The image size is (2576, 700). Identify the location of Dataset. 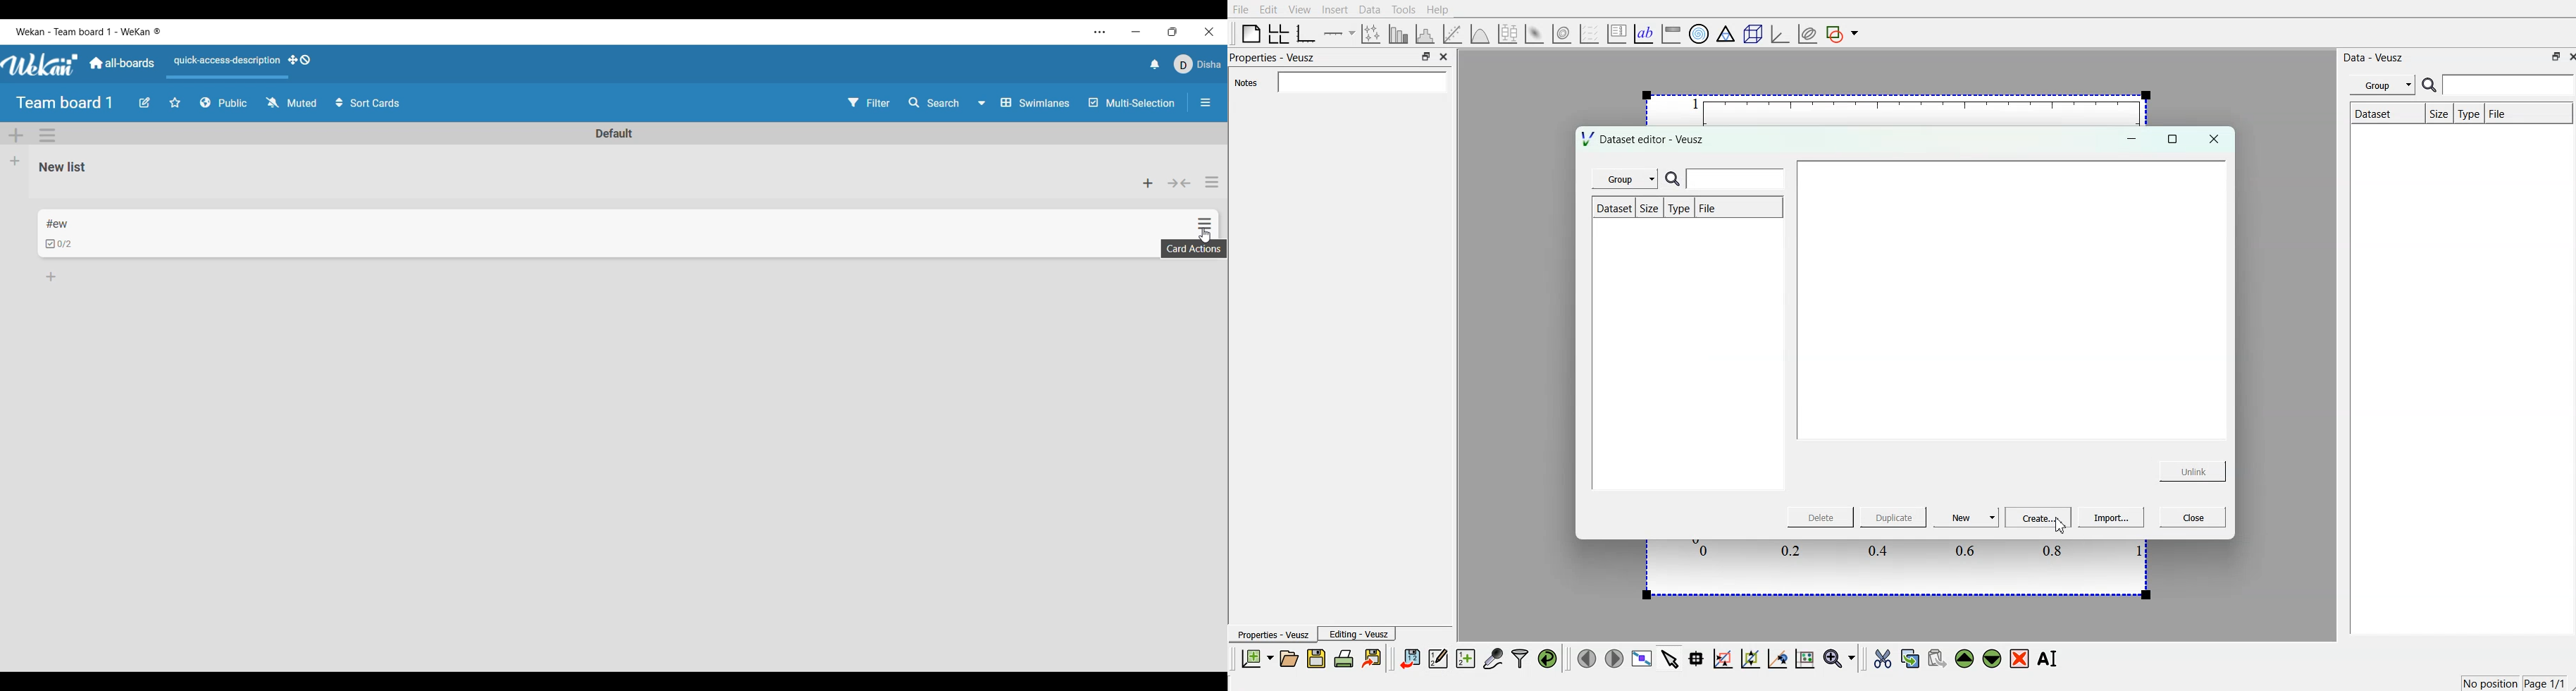
(2372, 112).